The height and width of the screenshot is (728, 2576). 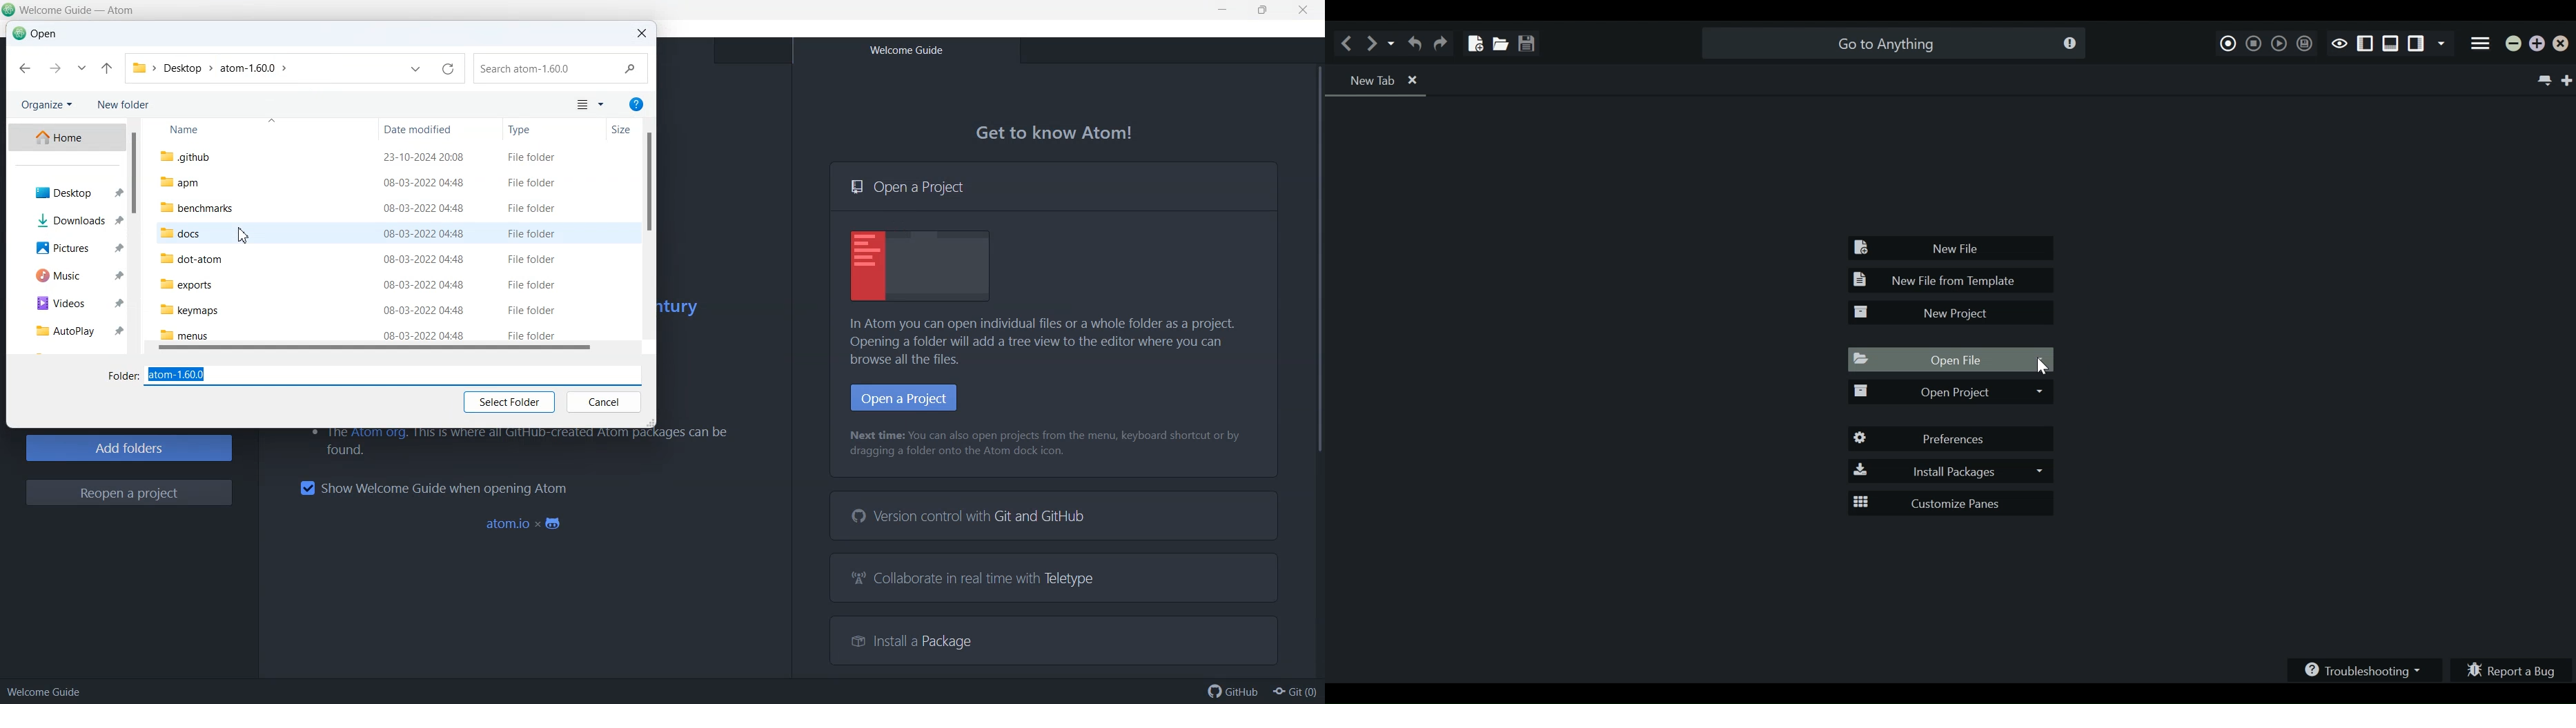 What do you see at coordinates (532, 208) in the screenshot?
I see `File Folder` at bounding box center [532, 208].